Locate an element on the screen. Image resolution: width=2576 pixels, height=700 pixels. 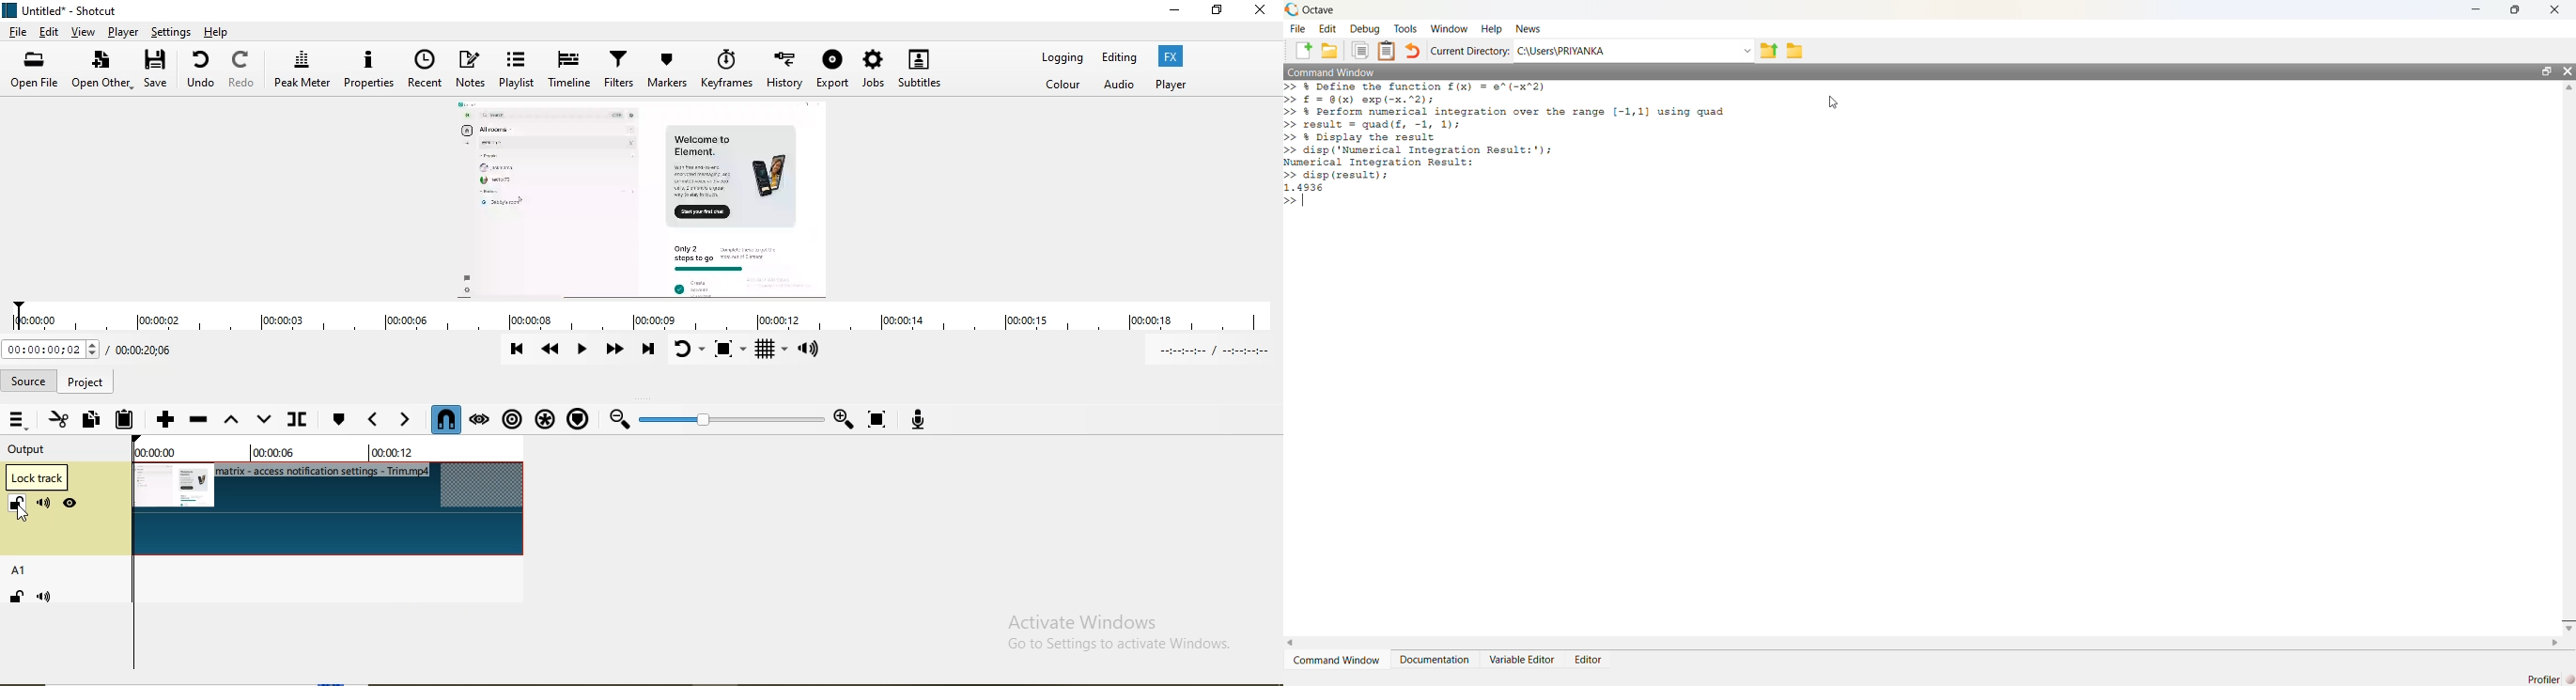
vertical scroll bar is located at coordinates (2568, 356).